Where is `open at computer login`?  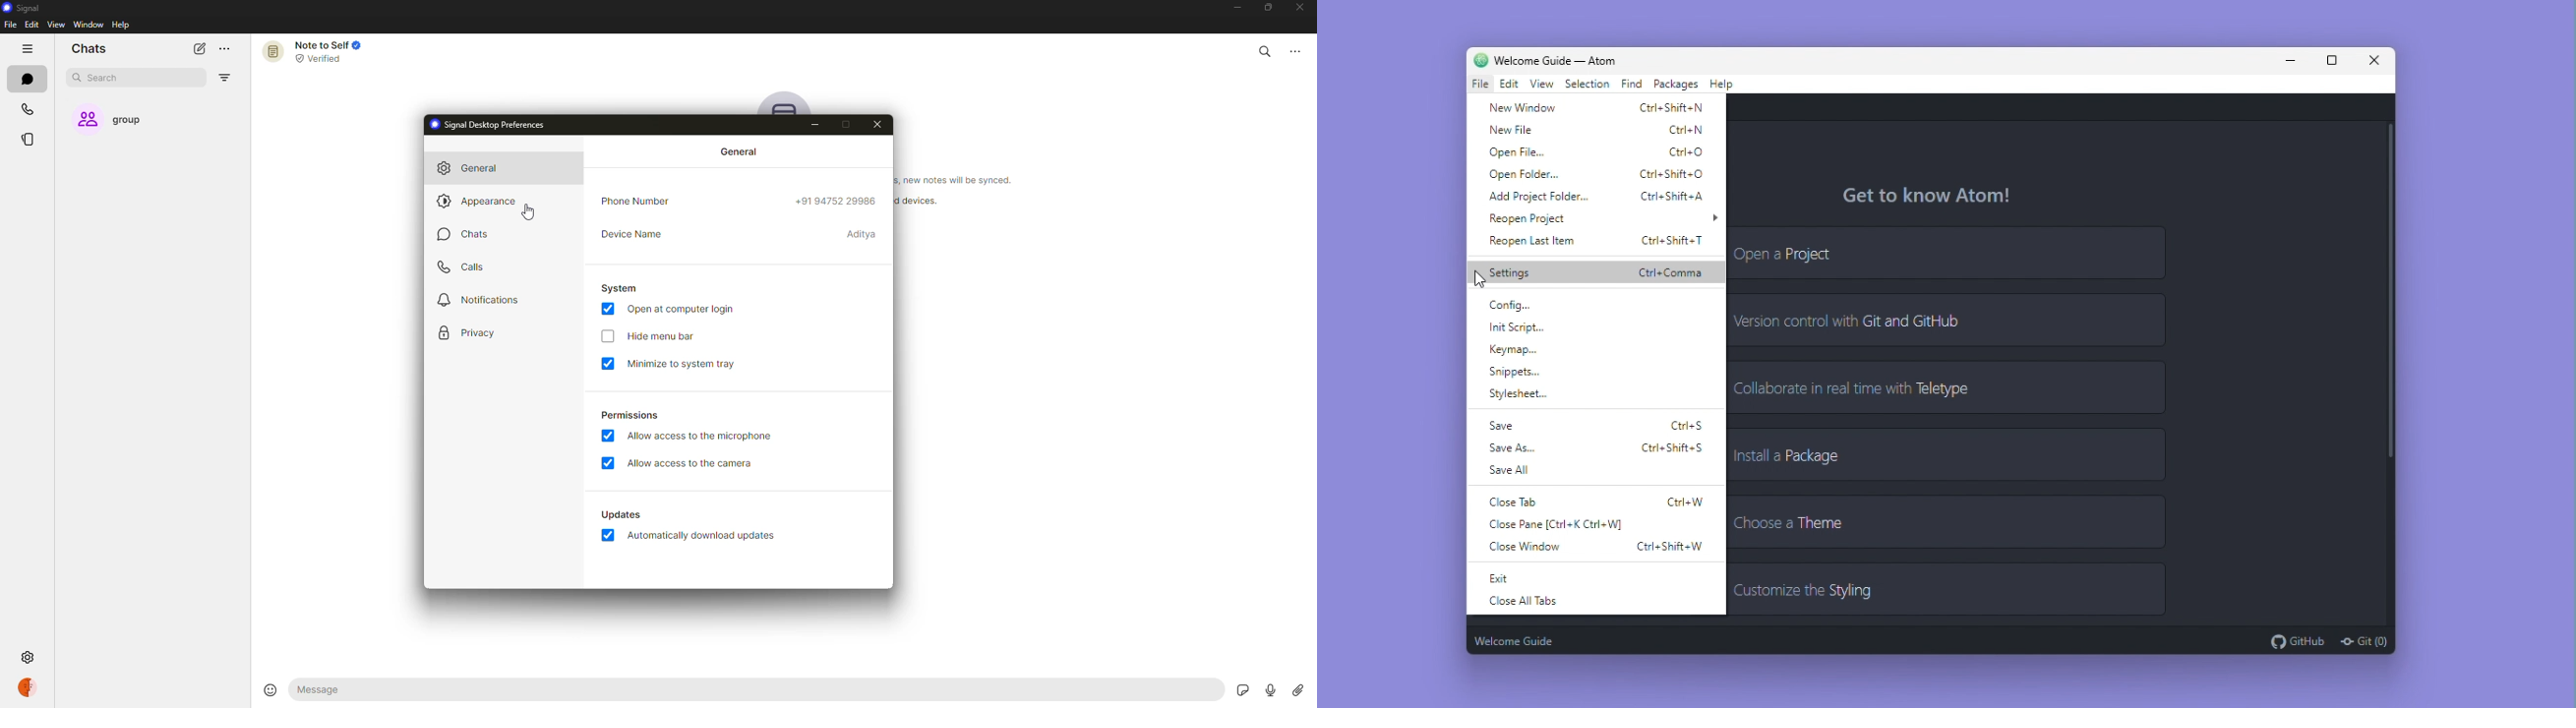 open at computer login is located at coordinates (681, 309).